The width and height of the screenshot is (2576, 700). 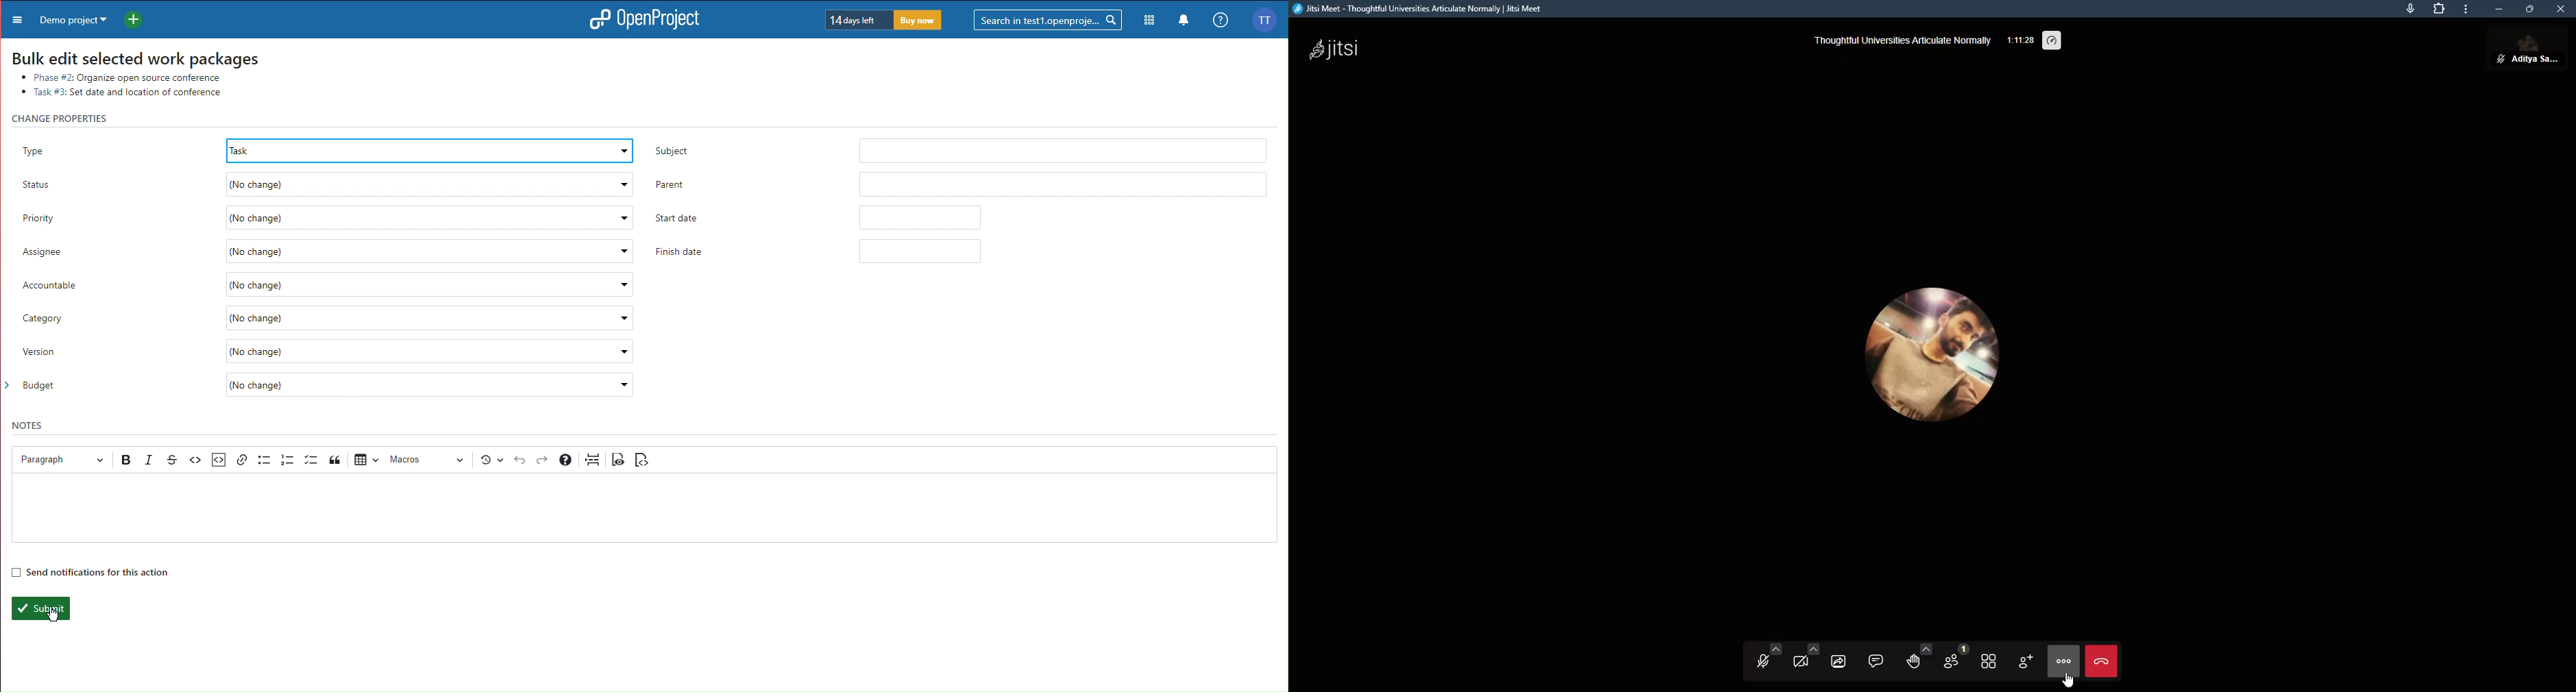 I want to click on mic, so click(x=2409, y=9).